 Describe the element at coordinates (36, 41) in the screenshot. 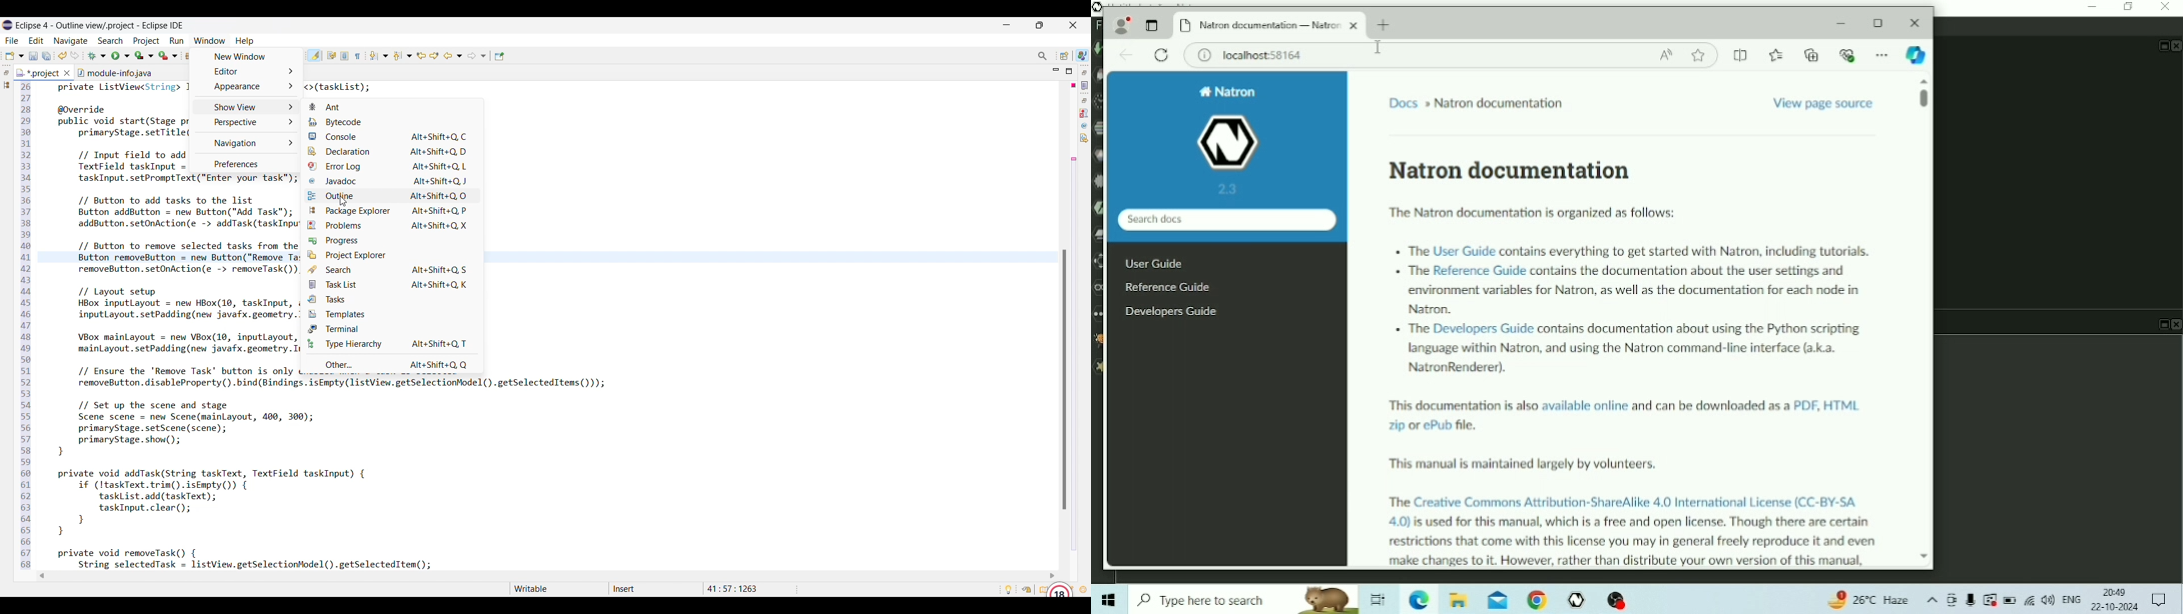

I see `Edit menu` at that location.